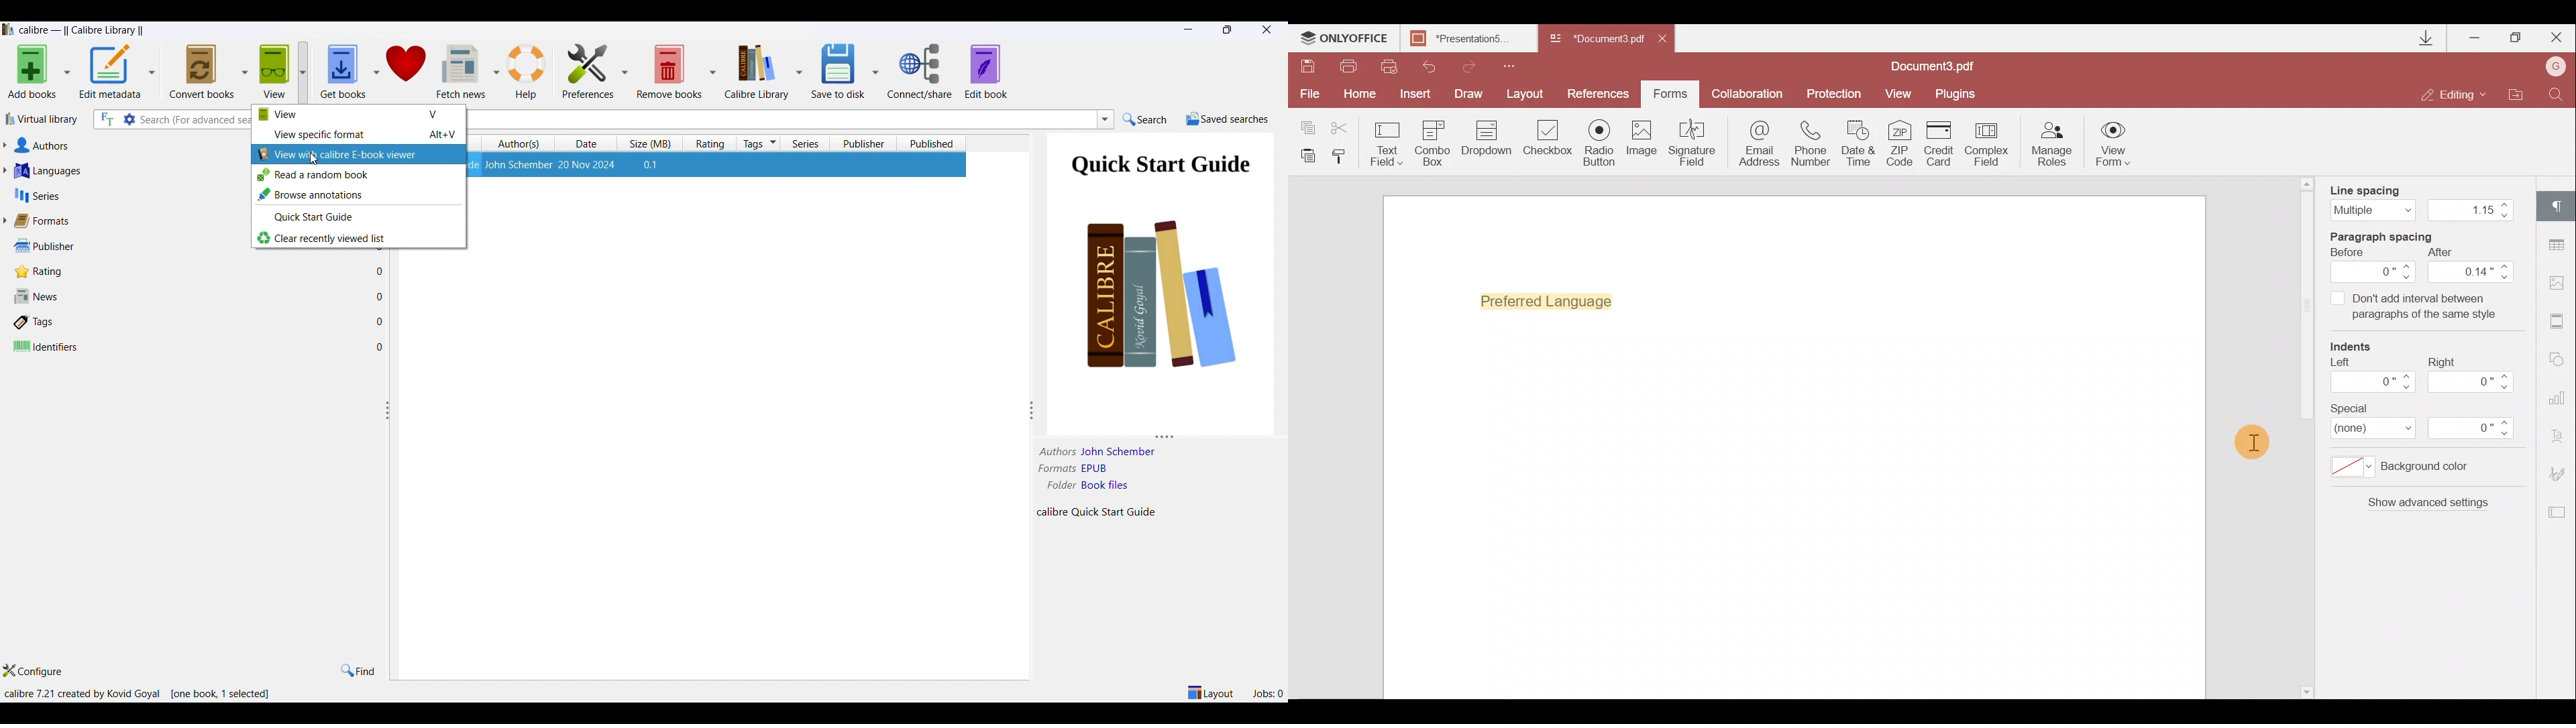 This screenshot has height=728, width=2576. What do you see at coordinates (2352, 252) in the screenshot?
I see `Before` at bounding box center [2352, 252].